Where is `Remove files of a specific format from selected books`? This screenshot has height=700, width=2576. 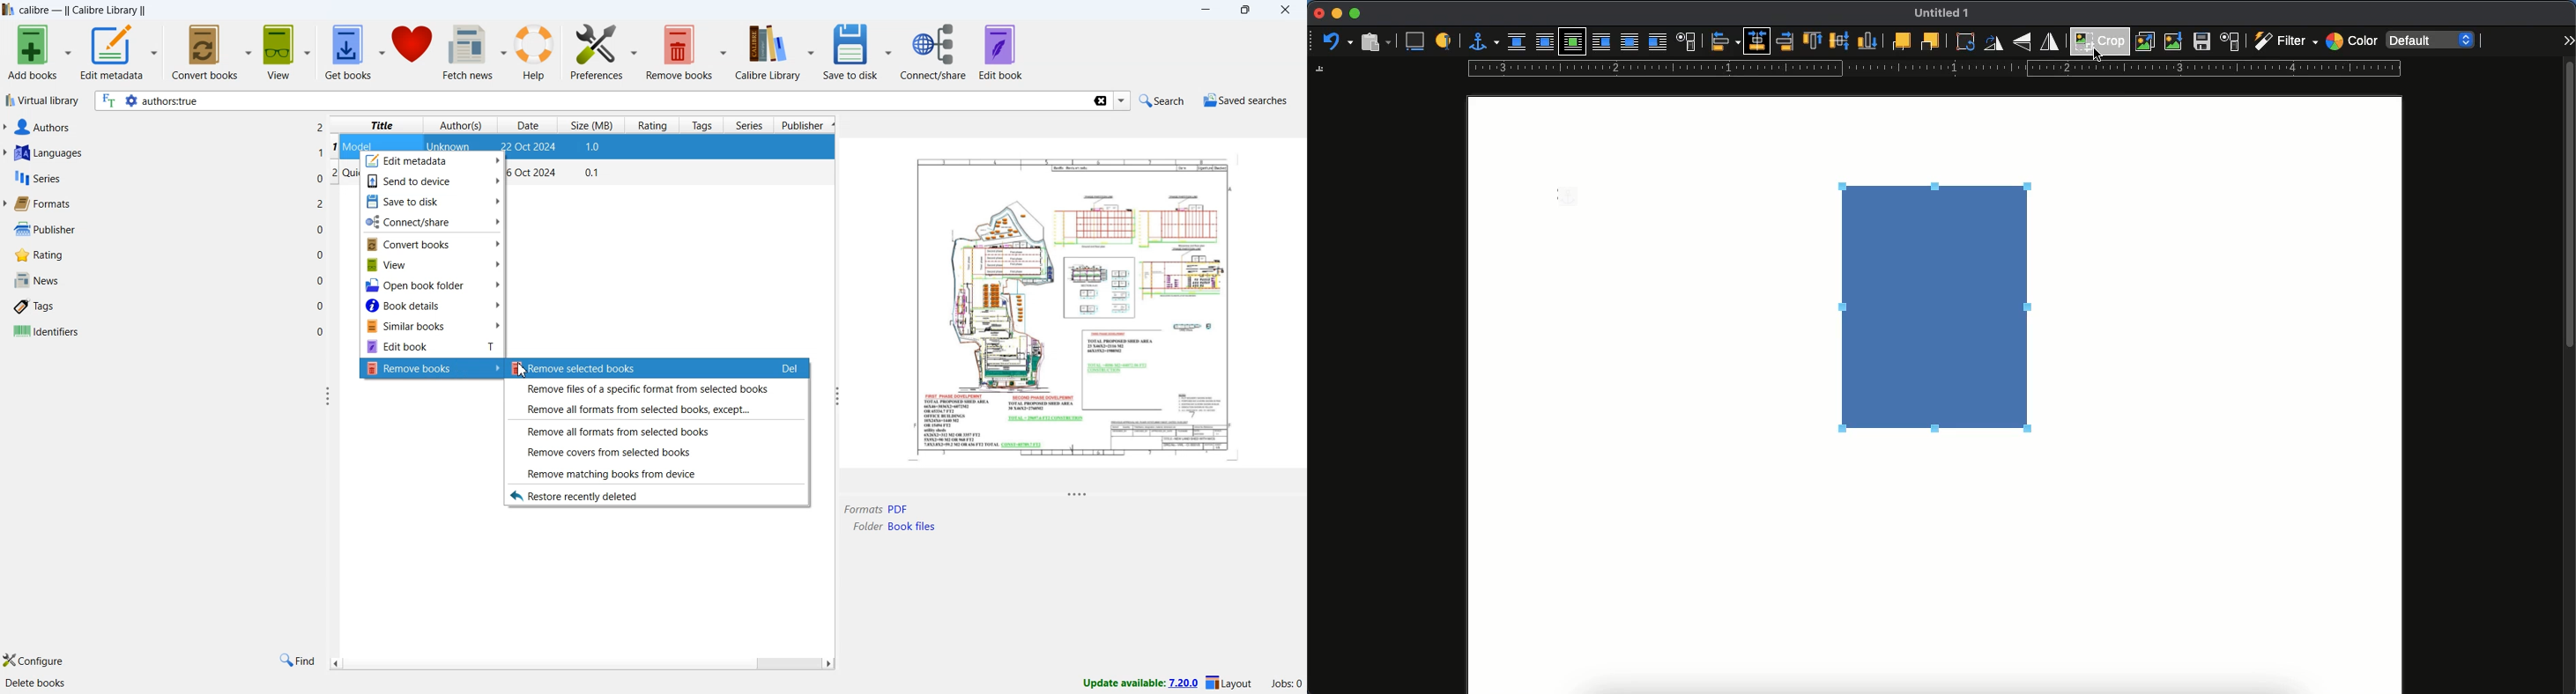 Remove files of a specific format from selected books is located at coordinates (656, 389).